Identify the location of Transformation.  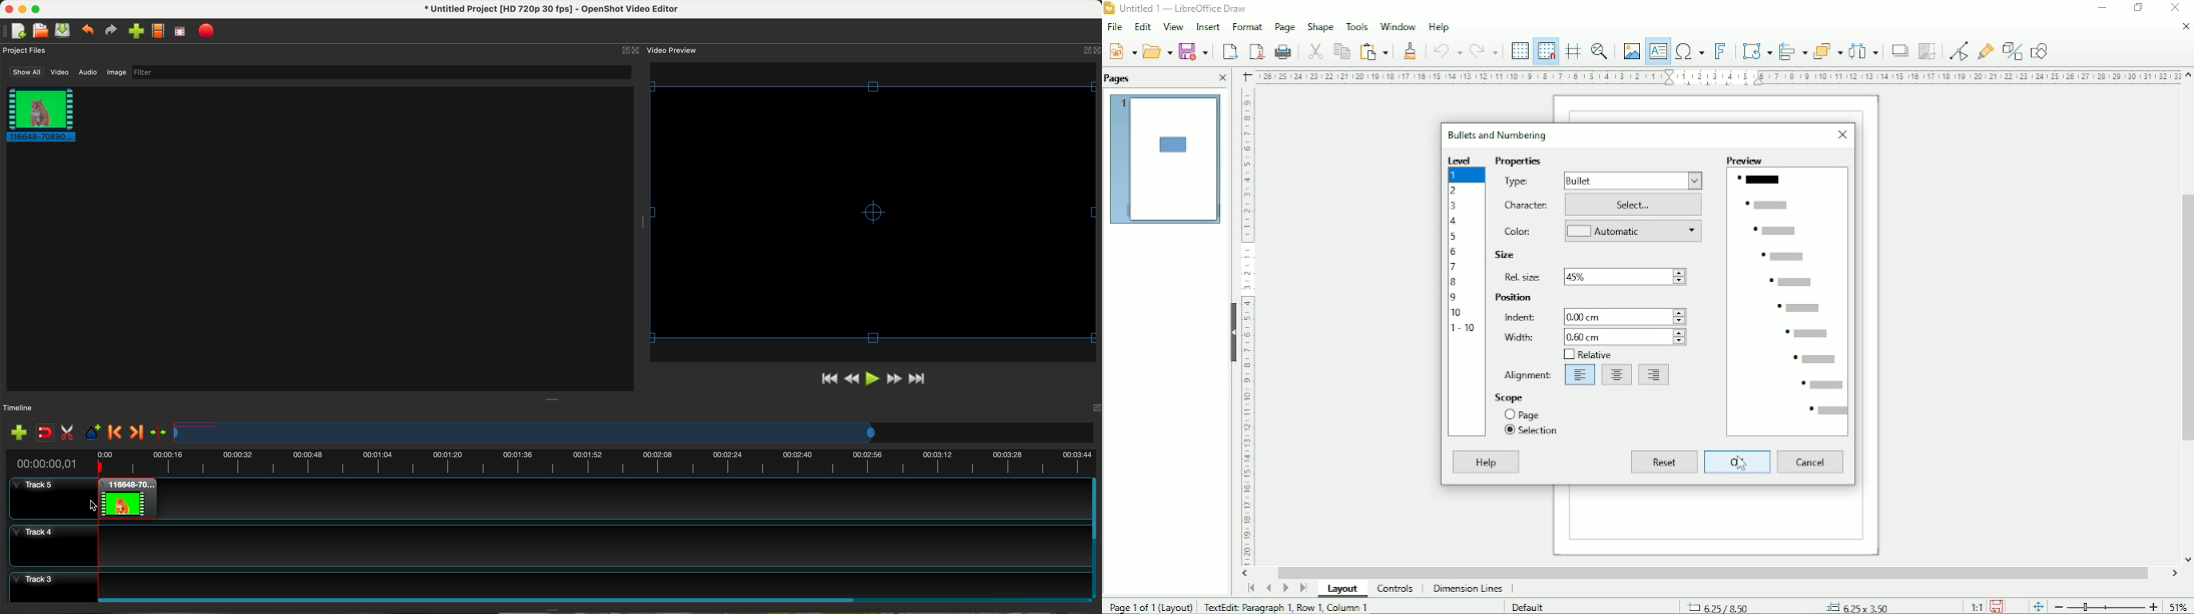
(1757, 50).